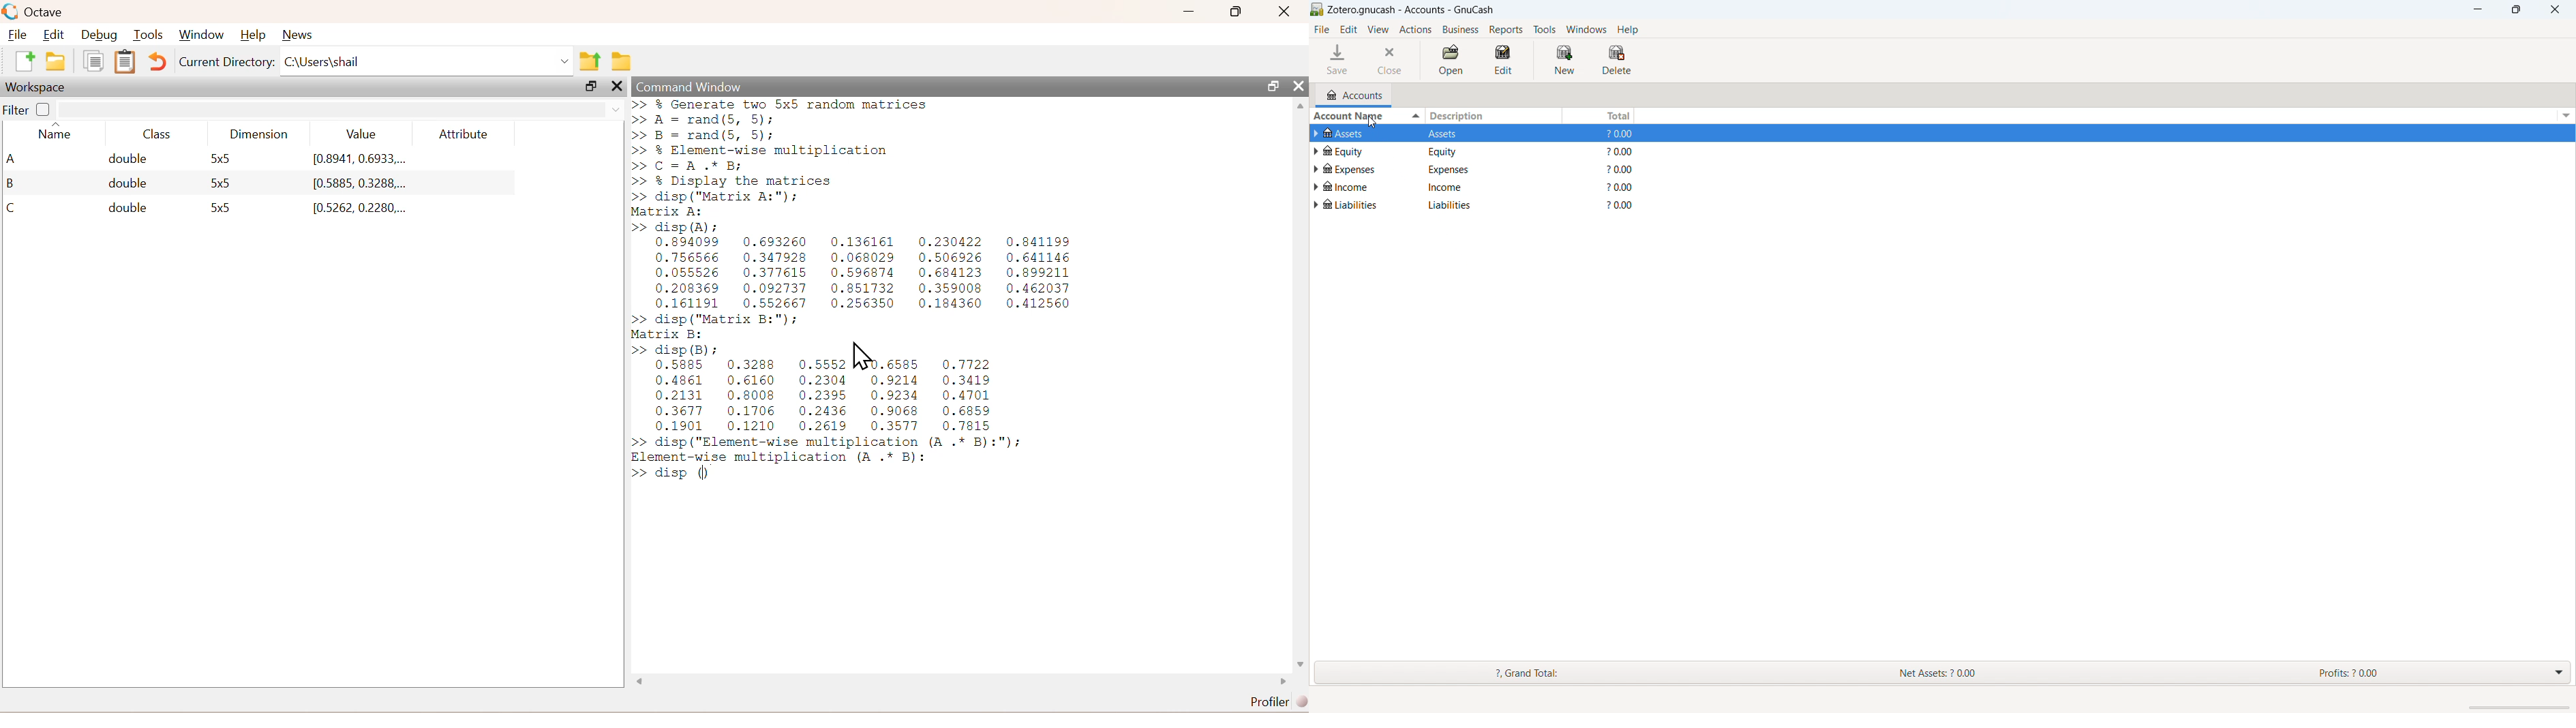 Image resolution: width=2576 pixels, height=728 pixels. I want to click on Undo, so click(155, 63).